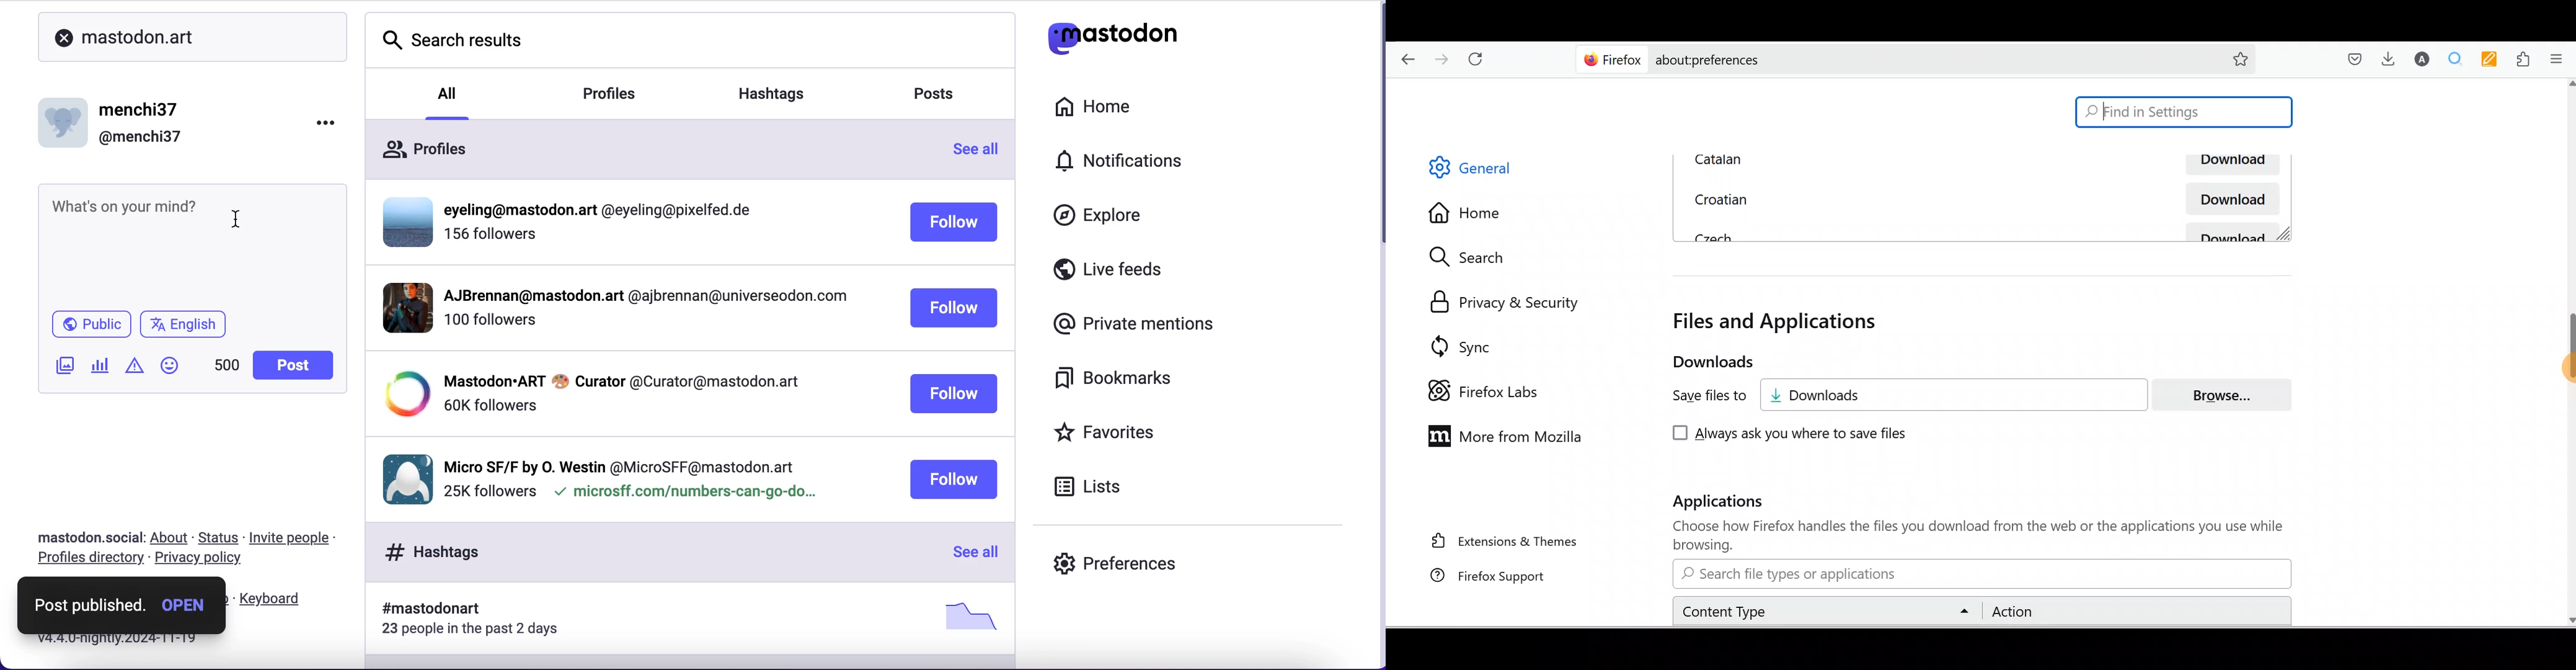 The image size is (2576, 672). What do you see at coordinates (1718, 197) in the screenshot?
I see `Croatian` at bounding box center [1718, 197].